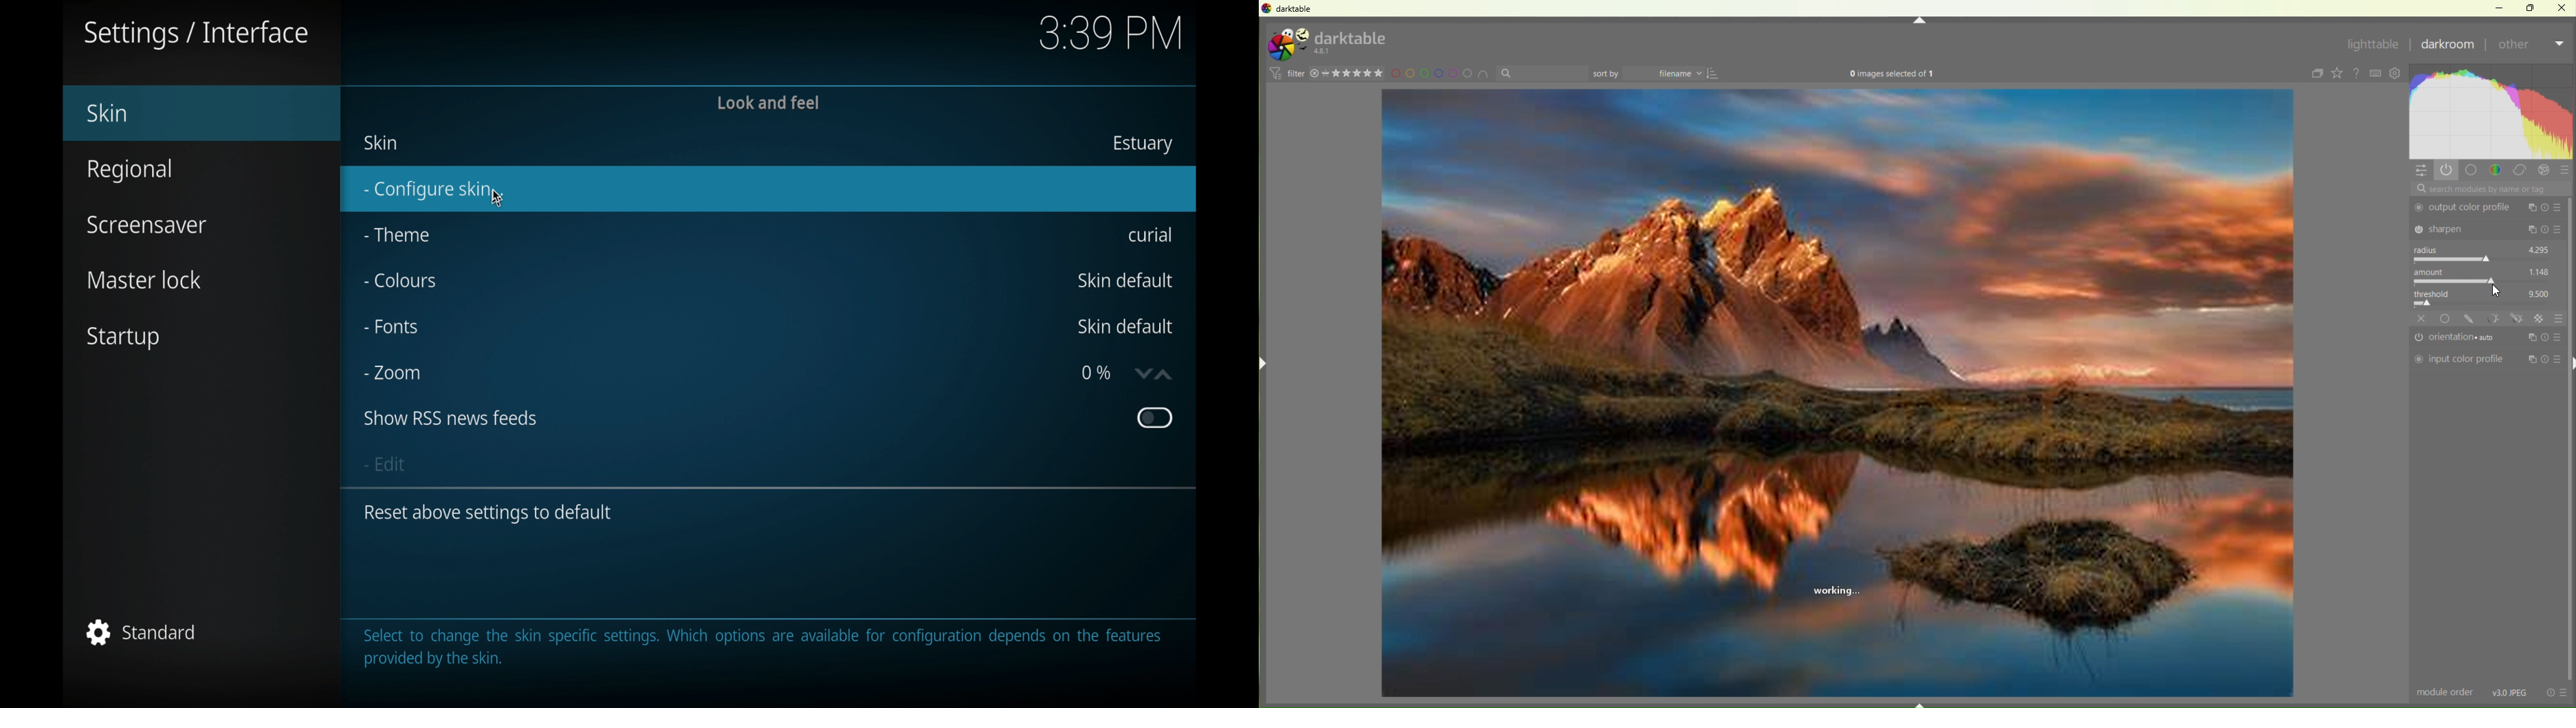  What do you see at coordinates (2520, 171) in the screenshot?
I see `correct` at bounding box center [2520, 171].